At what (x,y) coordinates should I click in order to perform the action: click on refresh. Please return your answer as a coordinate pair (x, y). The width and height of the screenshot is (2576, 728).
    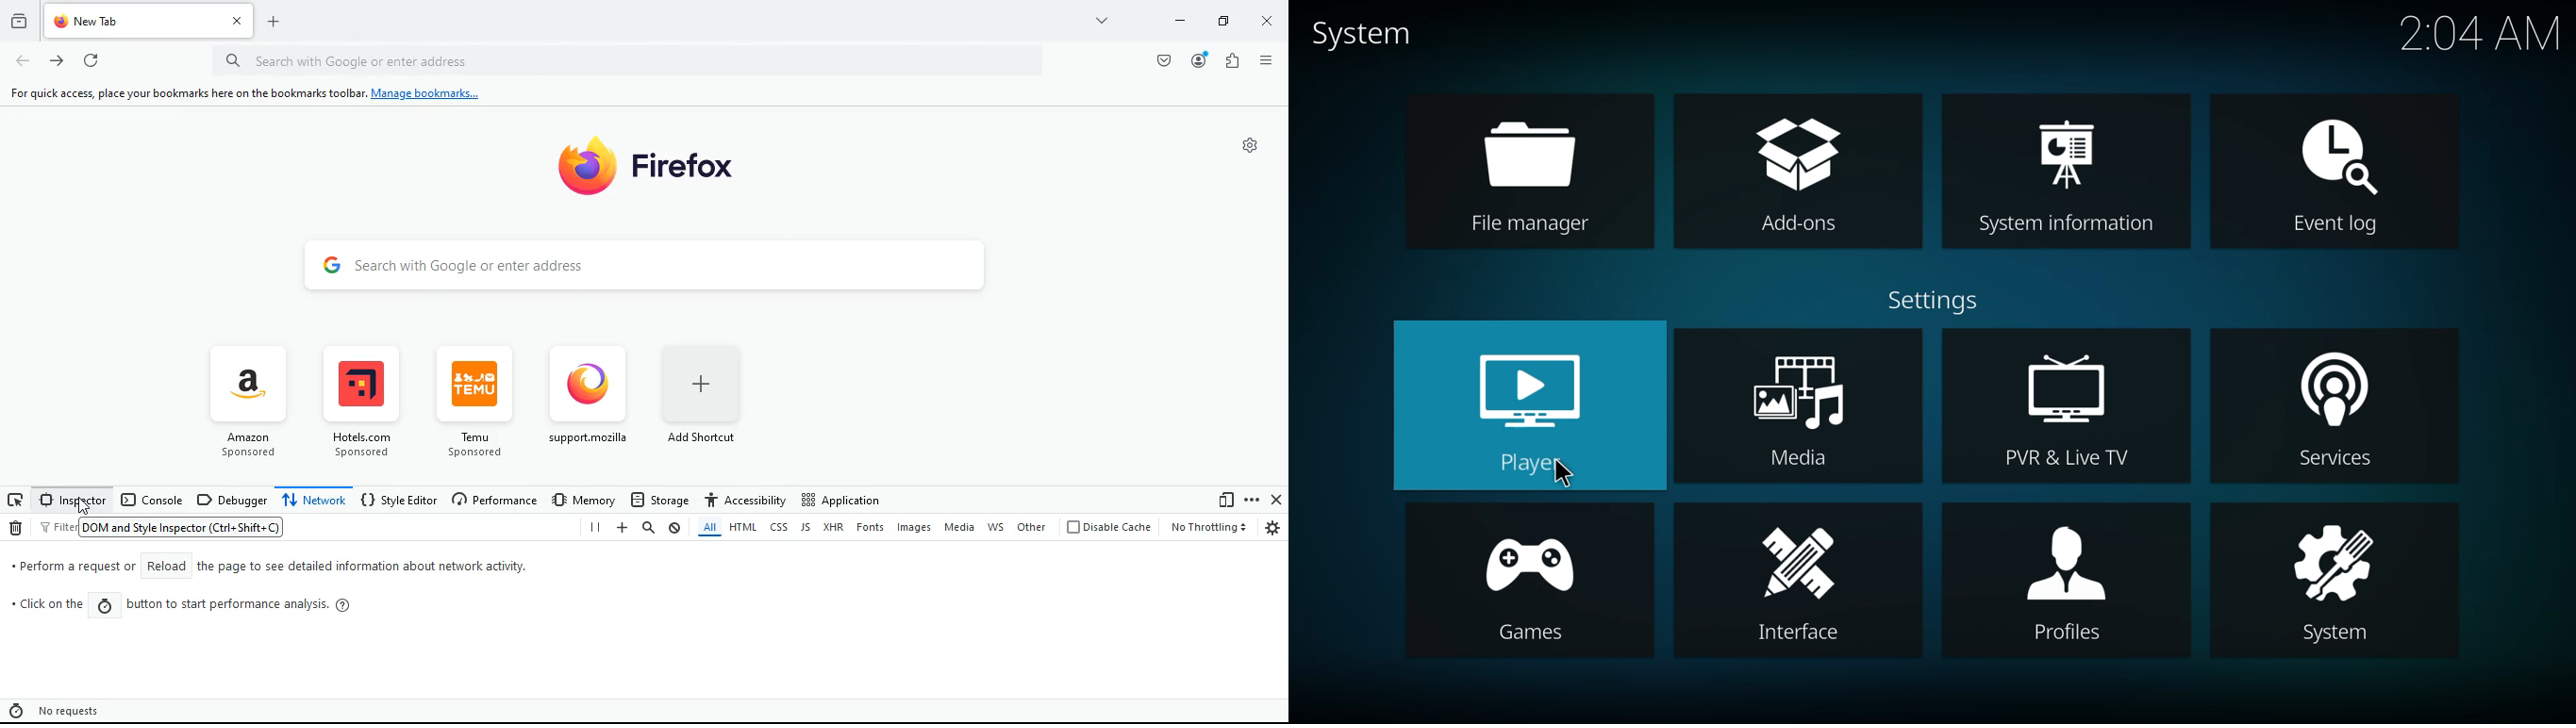
    Looking at the image, I should click on (90, 61).